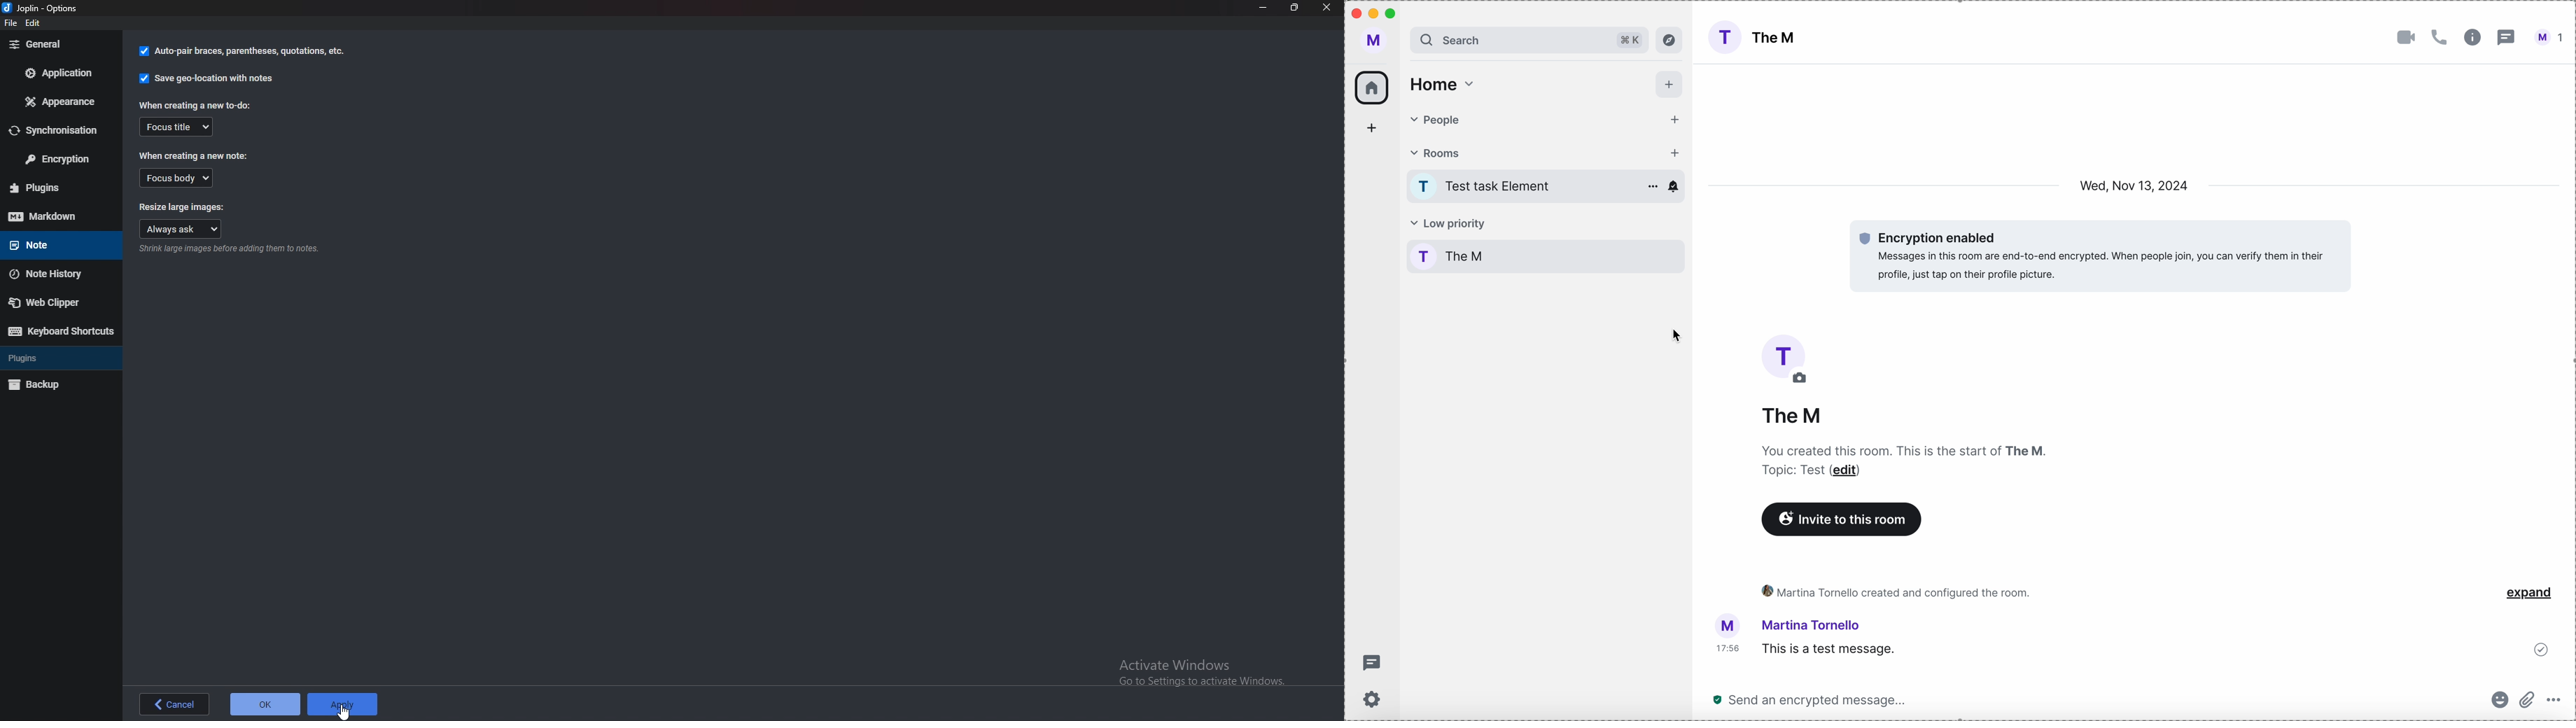 Image resolution: width=2576 pixels, height=728 pixels. What do you see at coordinates (59, 158) in the screenshot?
I see `Encryption` at bounding box center [59, 158].